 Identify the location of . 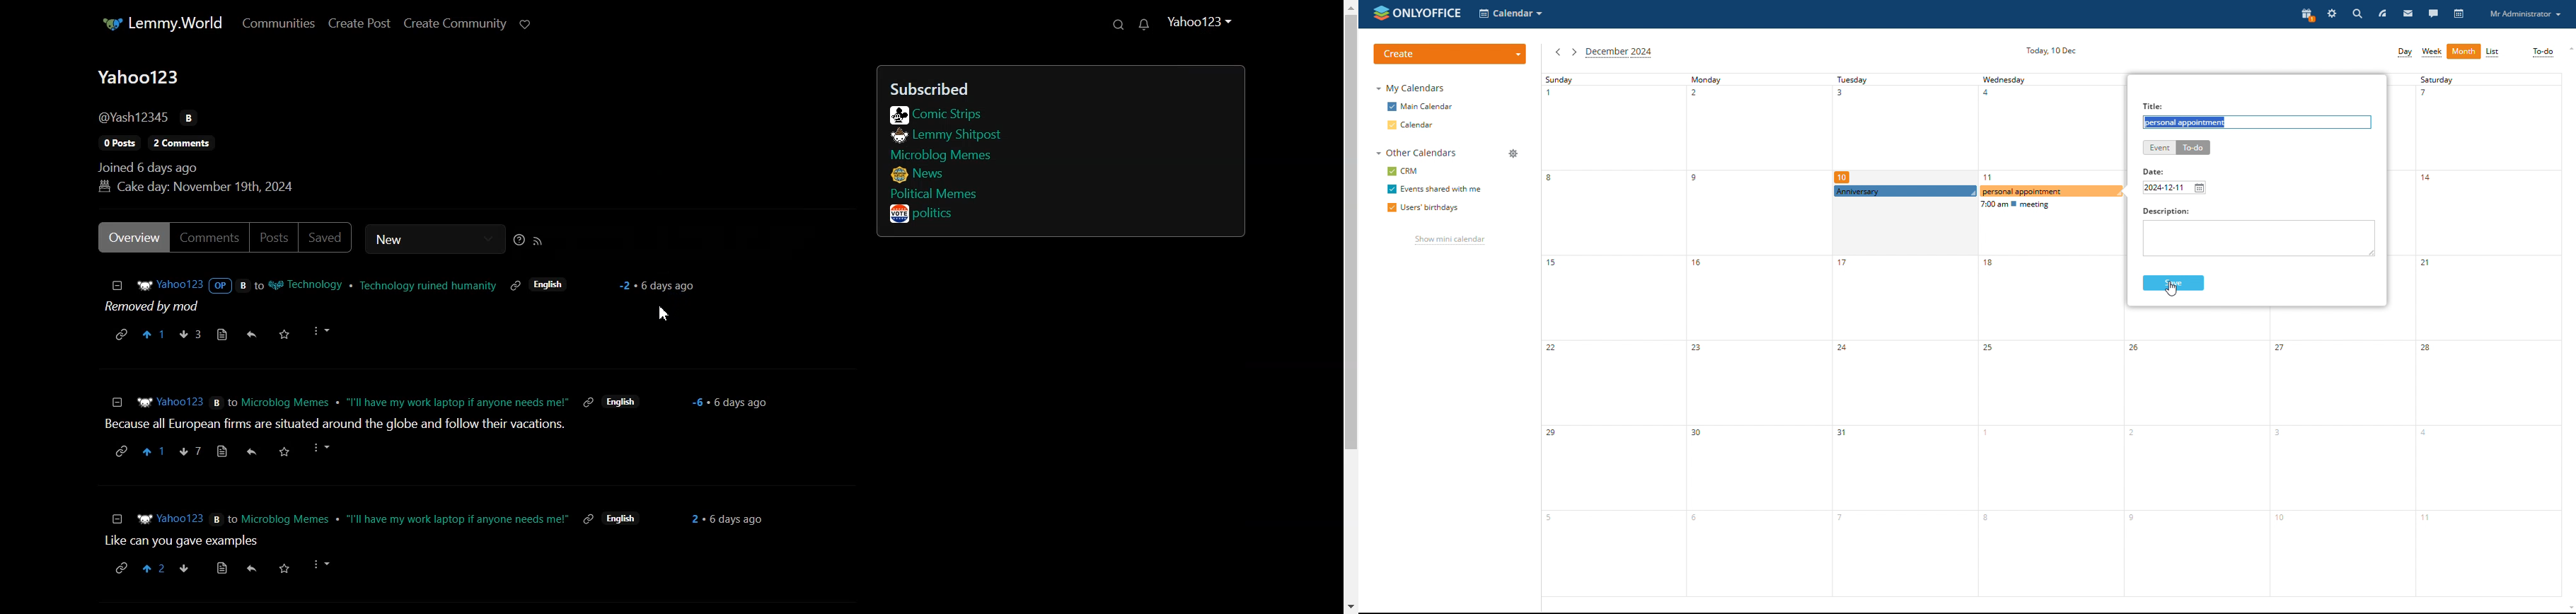
(223, 566).